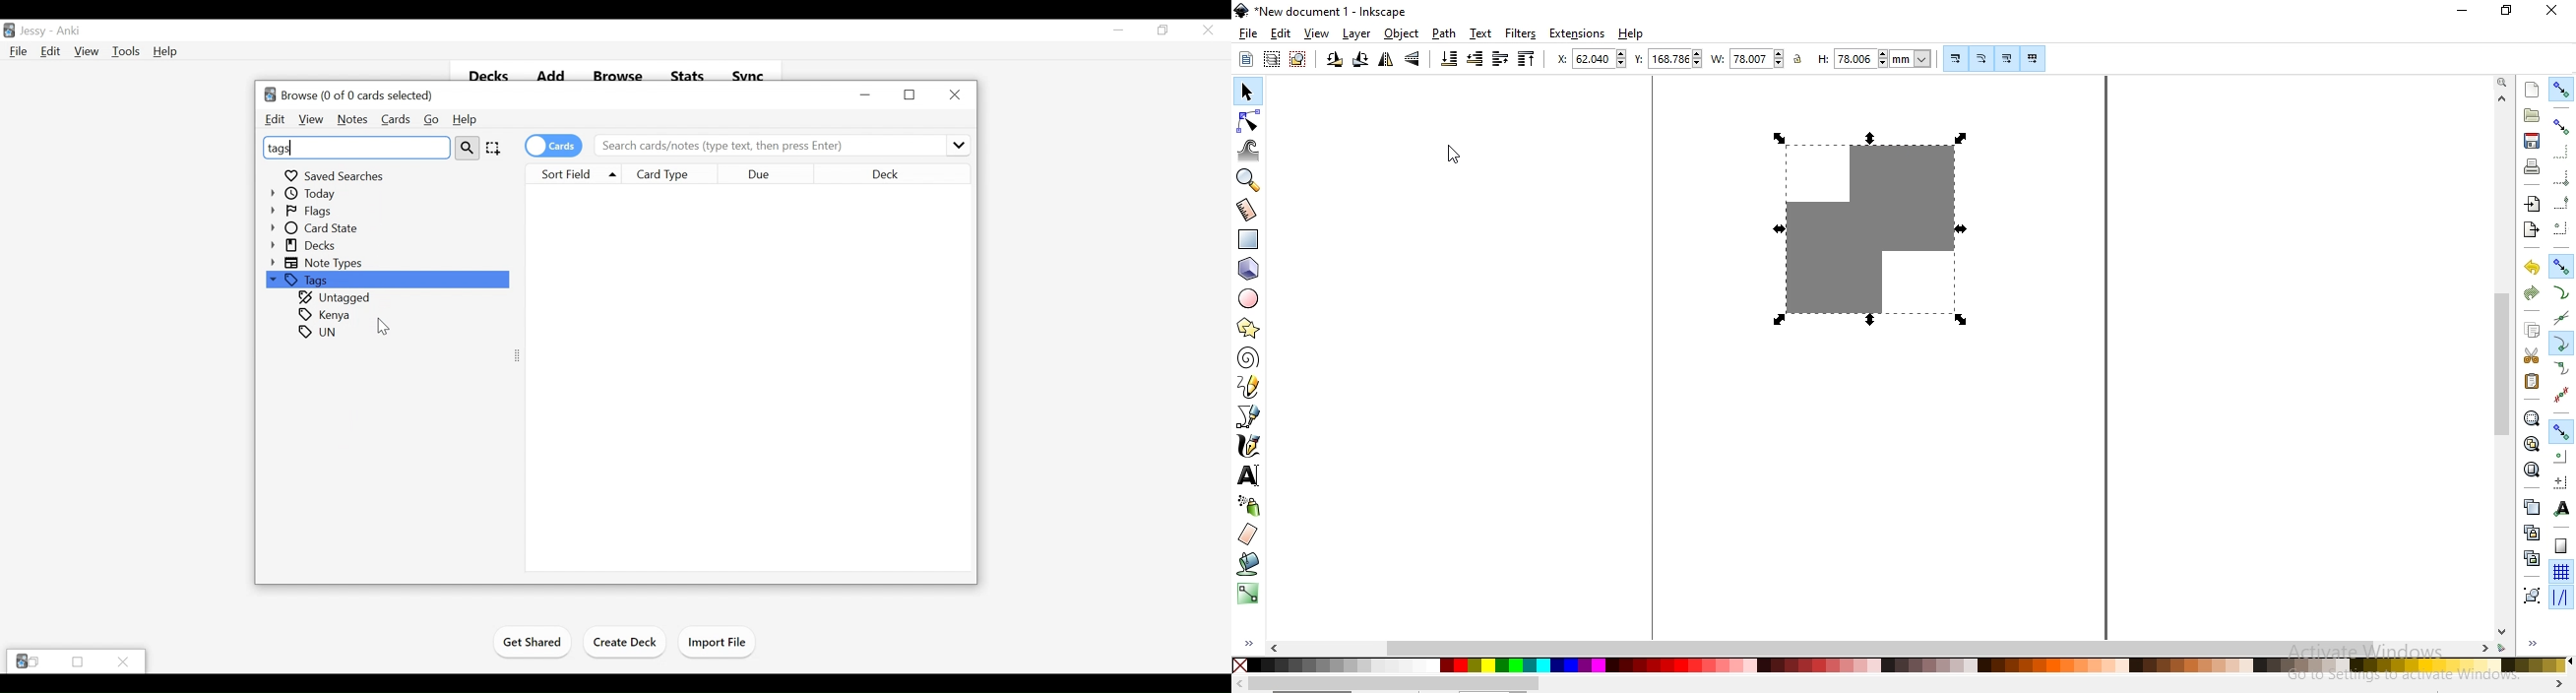 The image size is (2576, 700). I want to click on copy, so click(2532, 330).